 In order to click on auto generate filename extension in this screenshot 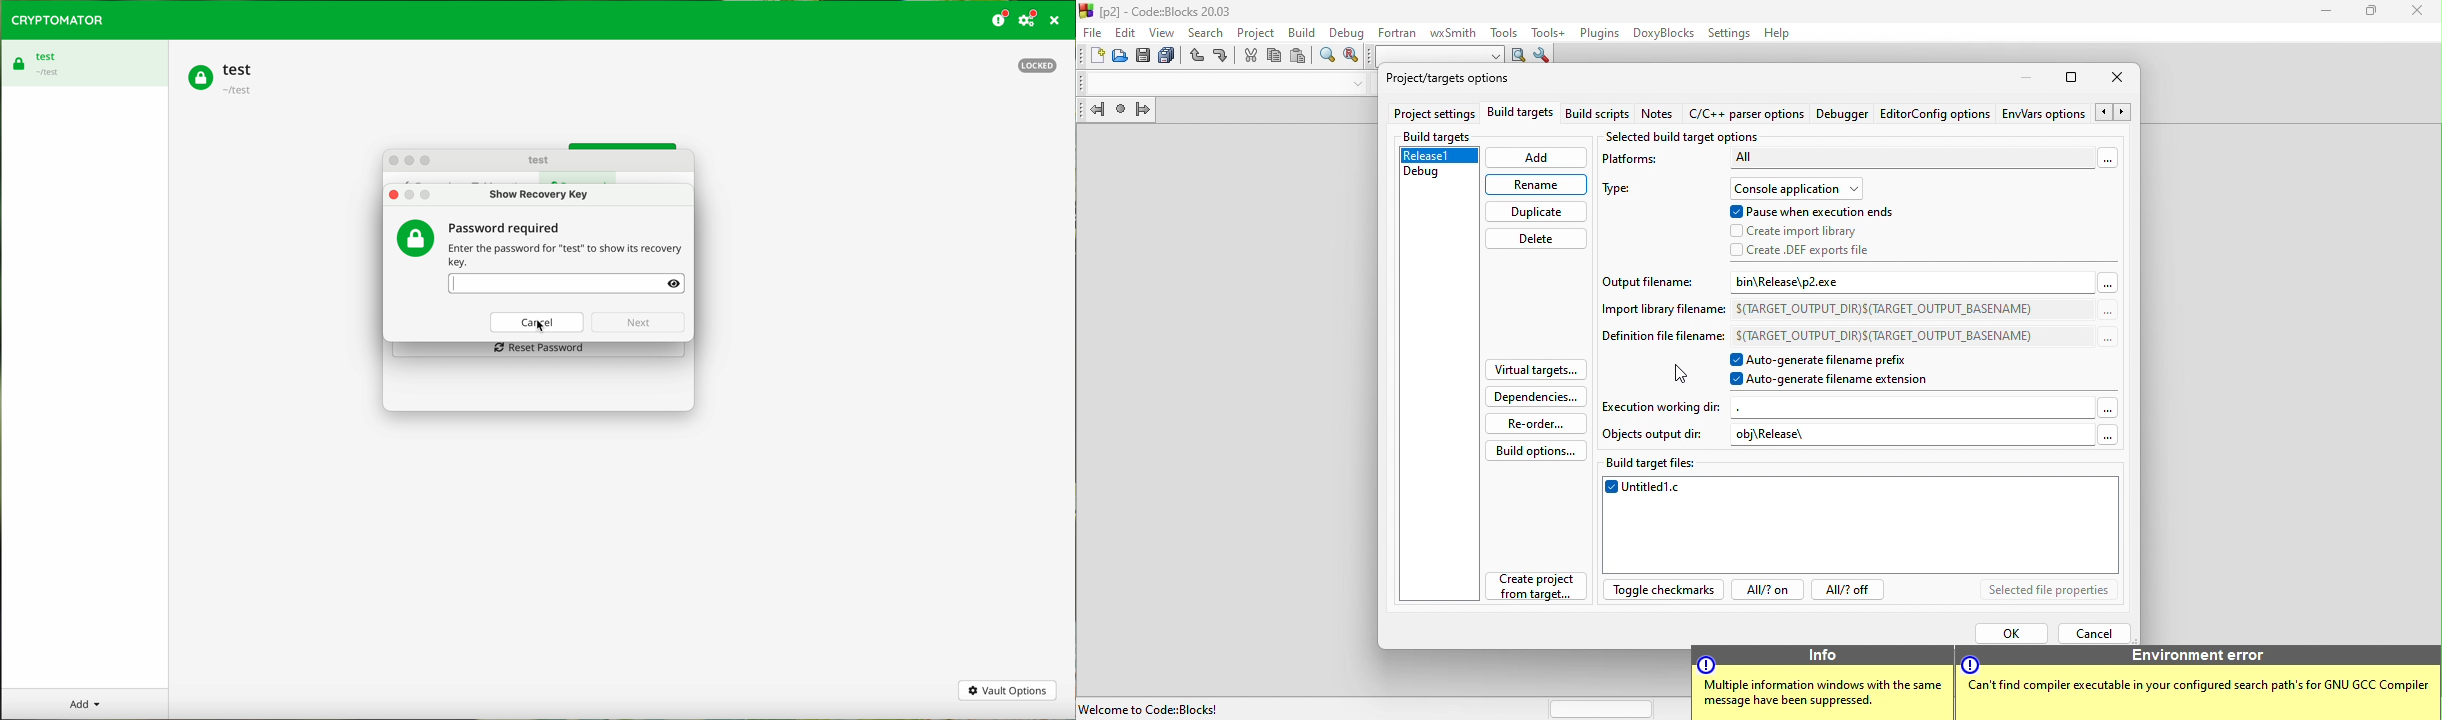, I will do `click(1837, 380)`.